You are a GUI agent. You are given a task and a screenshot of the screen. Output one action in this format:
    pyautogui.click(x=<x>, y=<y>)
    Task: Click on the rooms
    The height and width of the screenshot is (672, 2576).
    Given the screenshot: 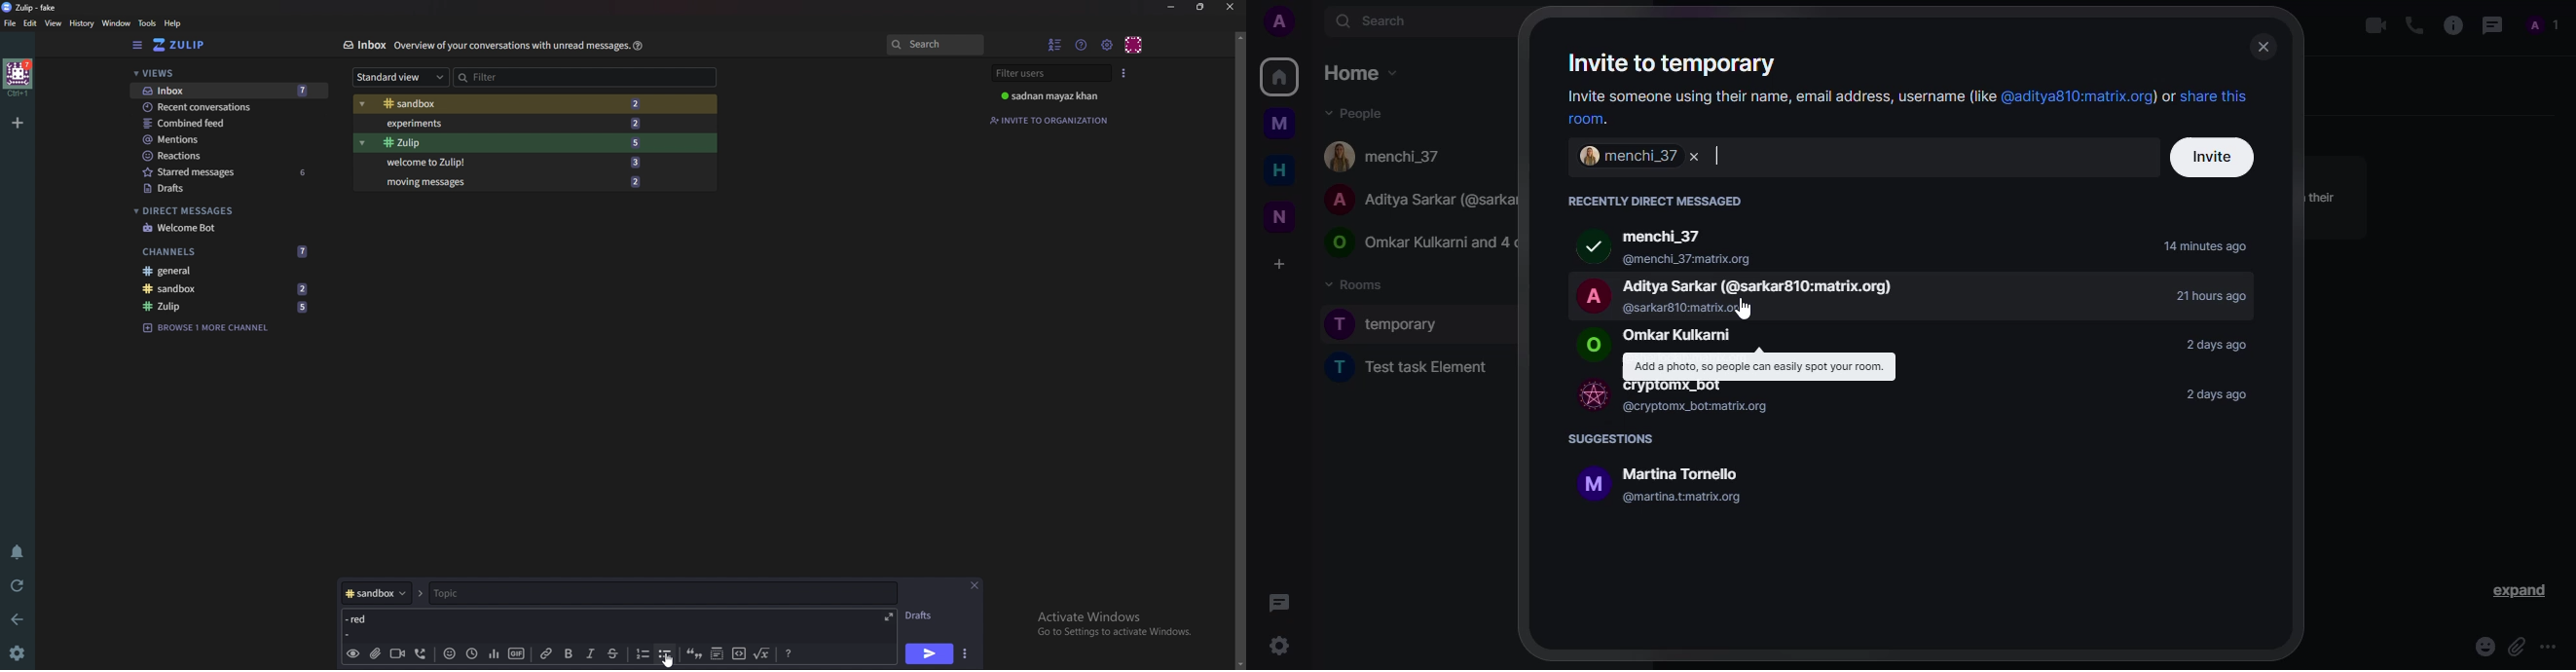 What is the action you would take?
    pyautogui.click(x=1358, y=283)
    